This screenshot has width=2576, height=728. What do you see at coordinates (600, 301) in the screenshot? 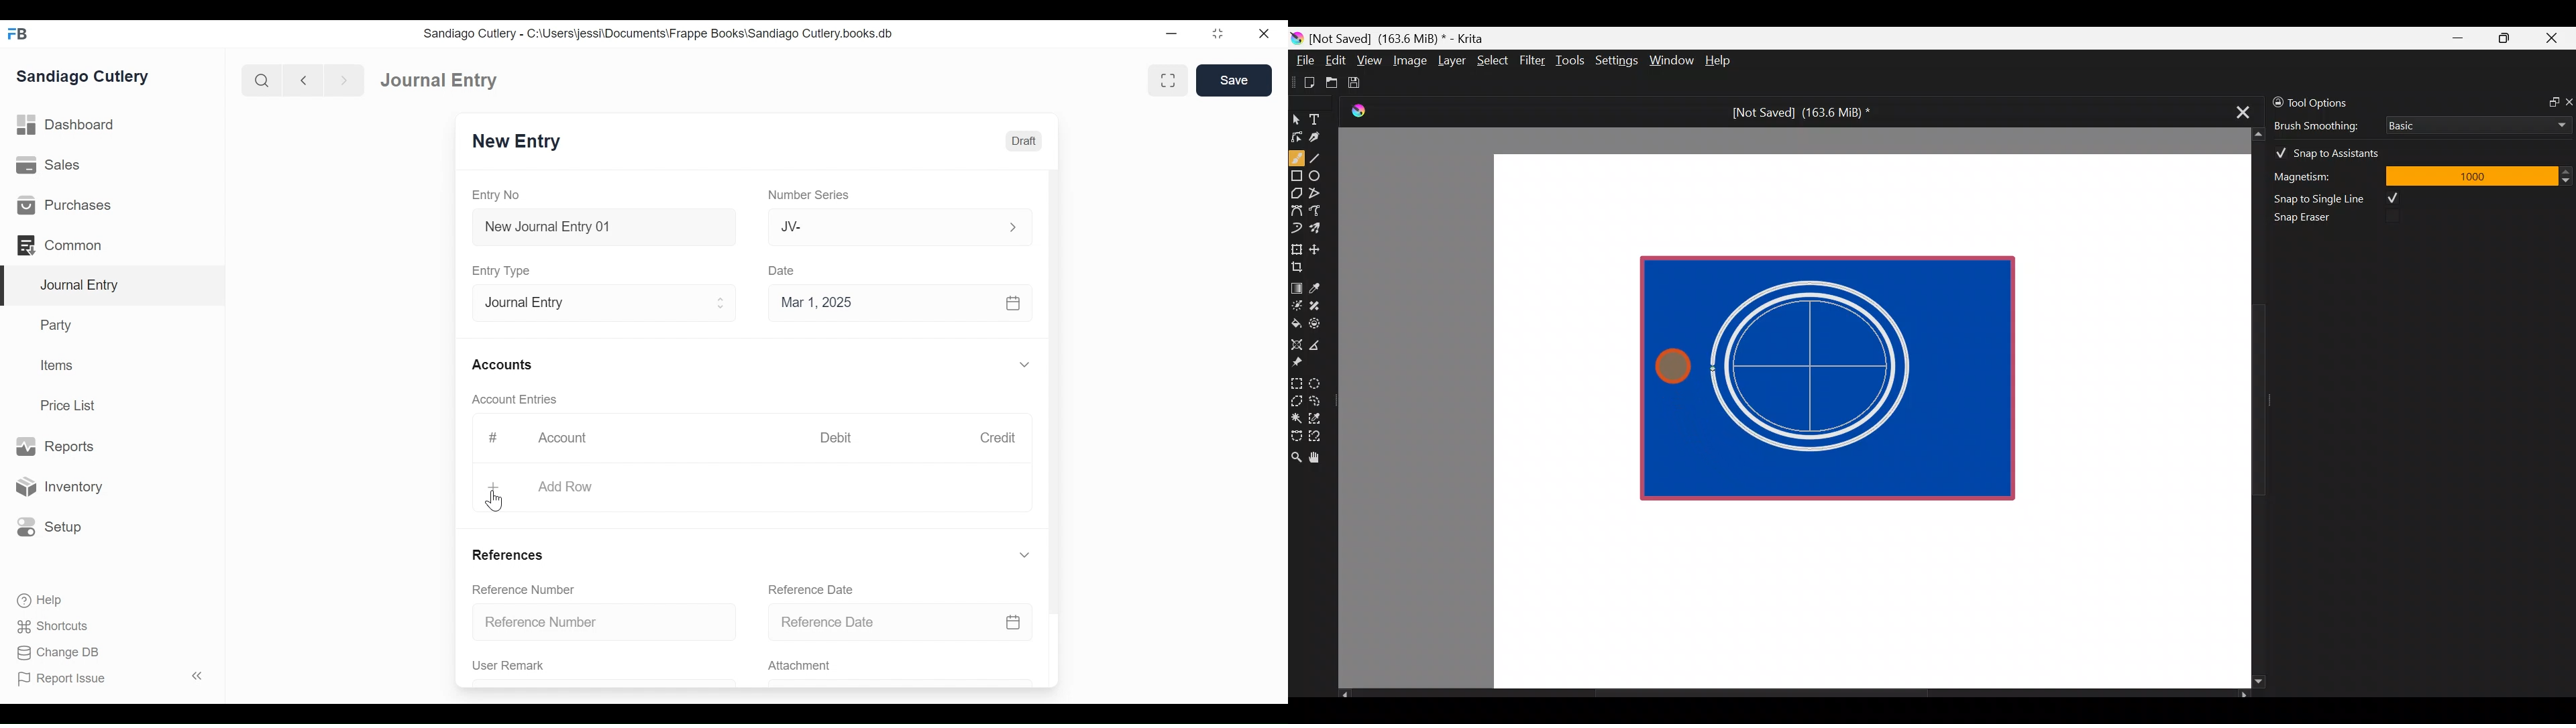
I see `Entry Type` at bounding box center [600, 301].